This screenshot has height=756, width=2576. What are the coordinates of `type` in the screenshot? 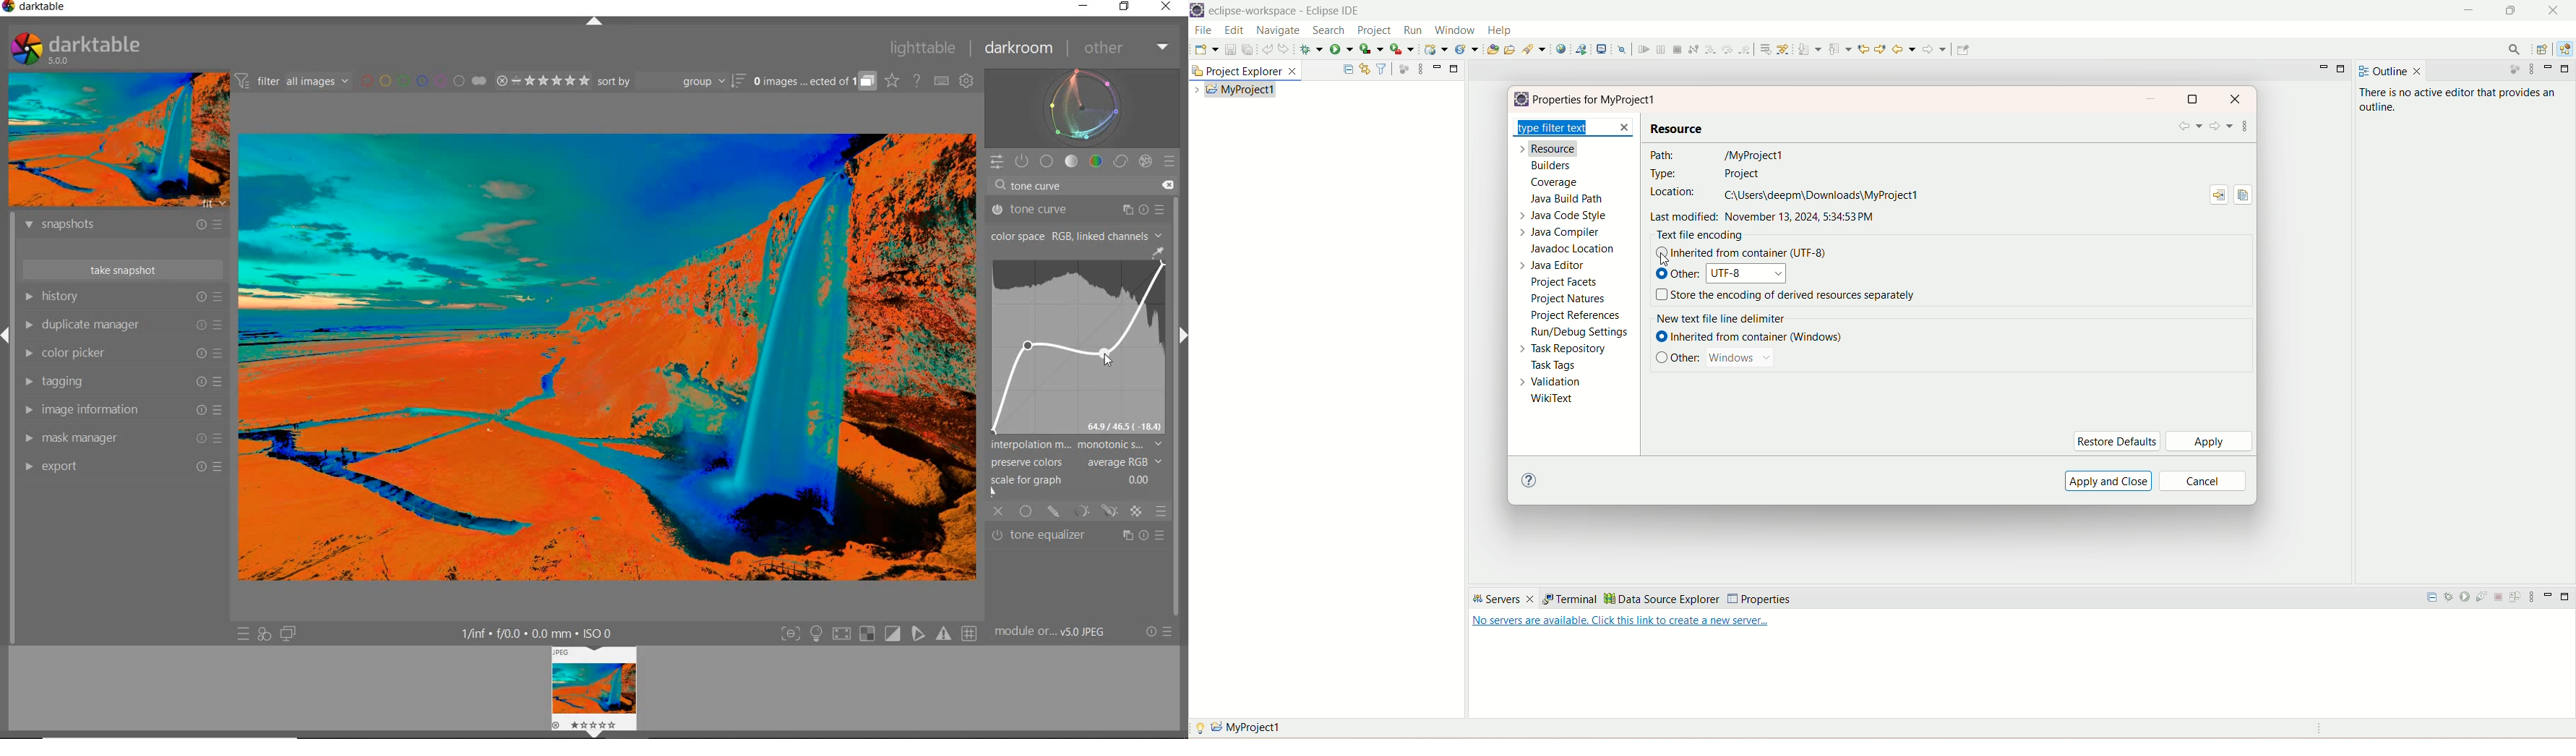 It's located at (1708, 174).